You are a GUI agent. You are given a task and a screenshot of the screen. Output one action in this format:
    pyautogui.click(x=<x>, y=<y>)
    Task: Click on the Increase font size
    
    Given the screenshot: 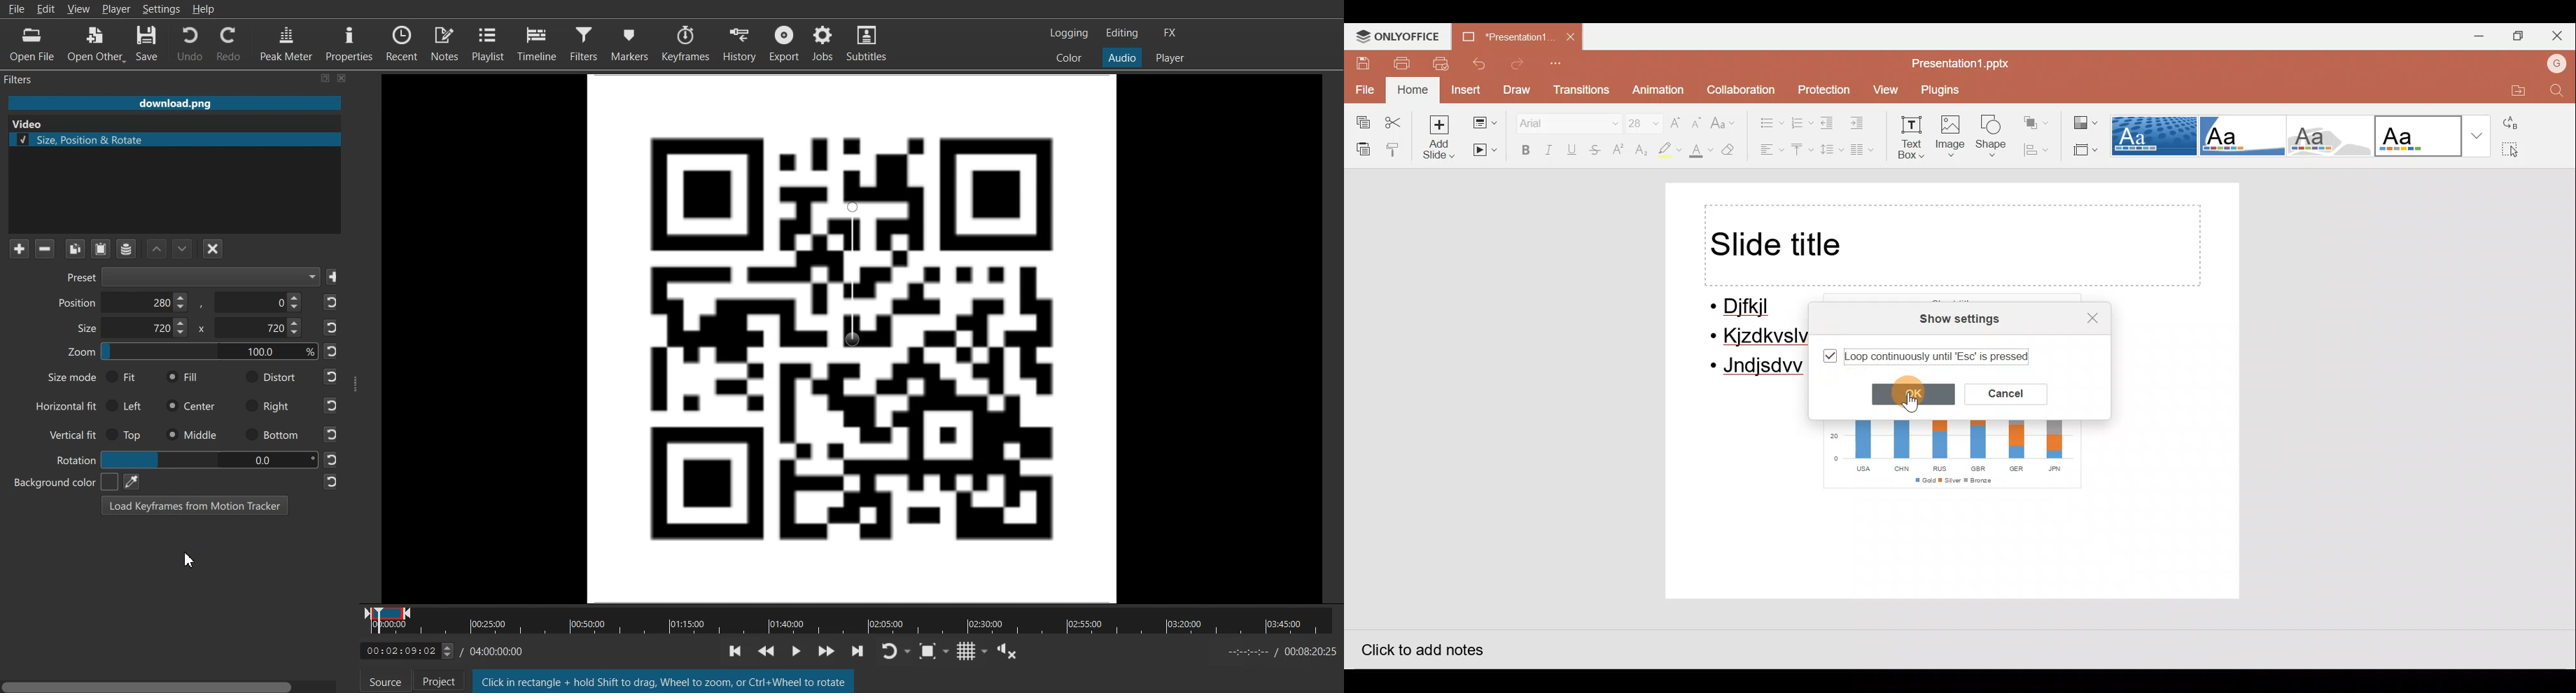 What is the action you would take?
    pyautogui.click(x=1674, y=123)
    